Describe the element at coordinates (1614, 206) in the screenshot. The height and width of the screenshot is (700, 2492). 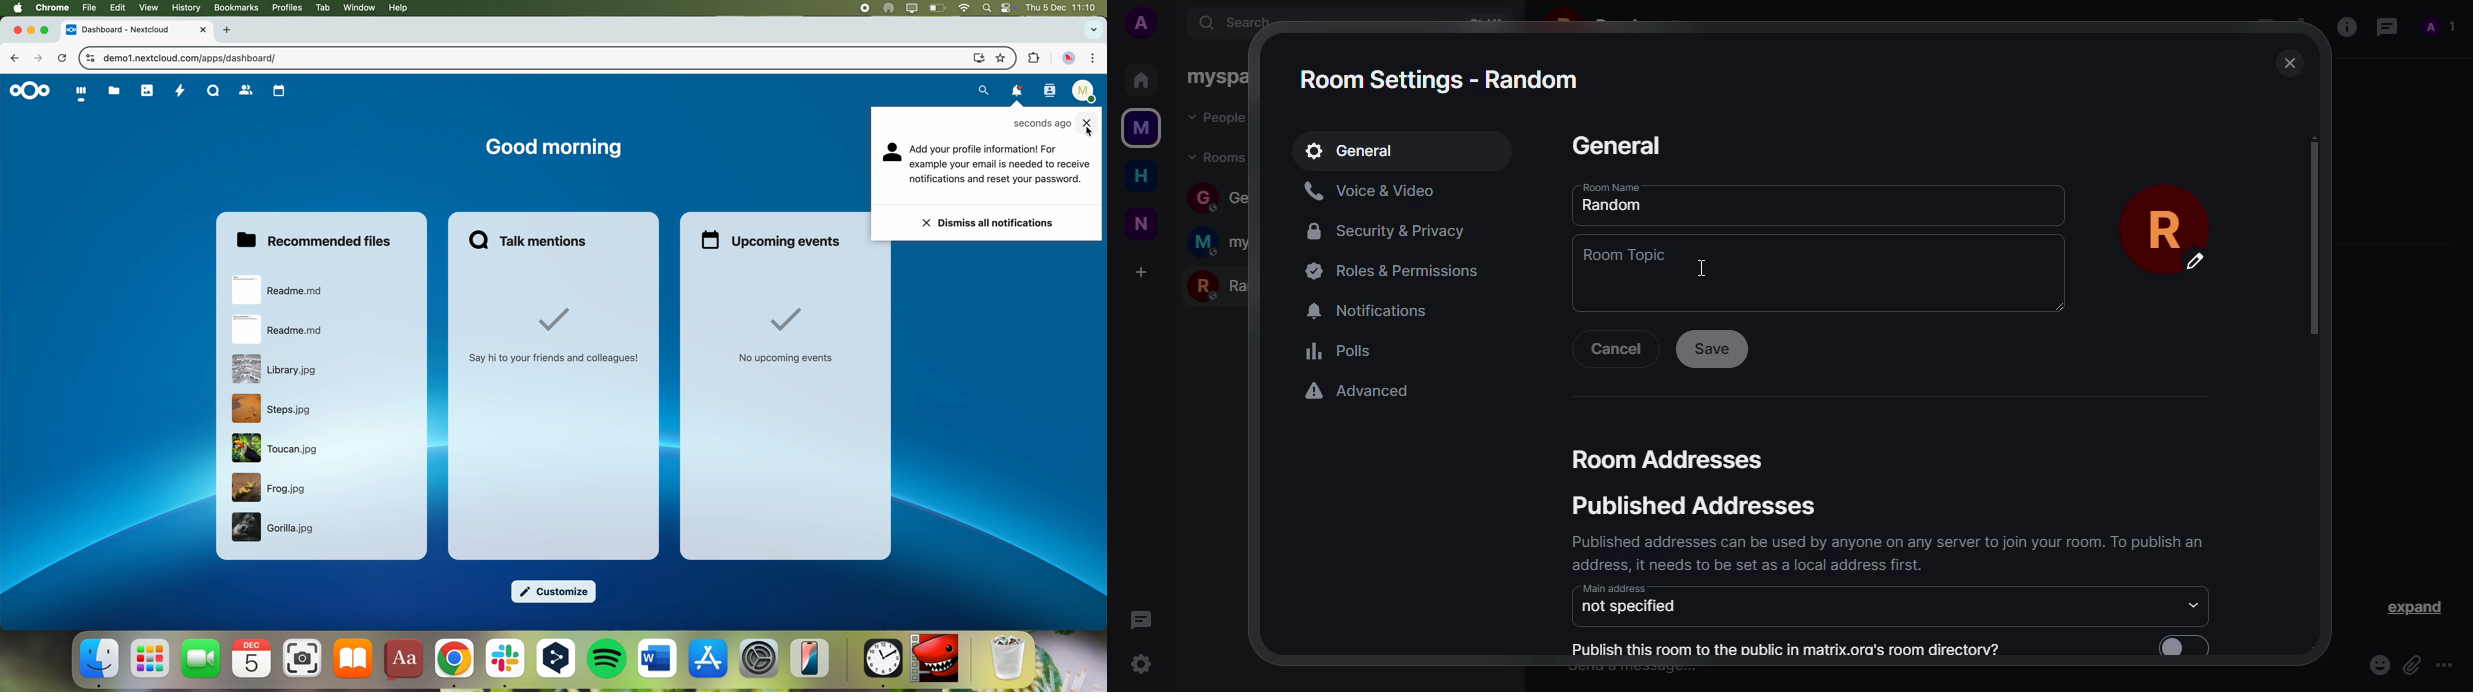
I see `random` at that location.